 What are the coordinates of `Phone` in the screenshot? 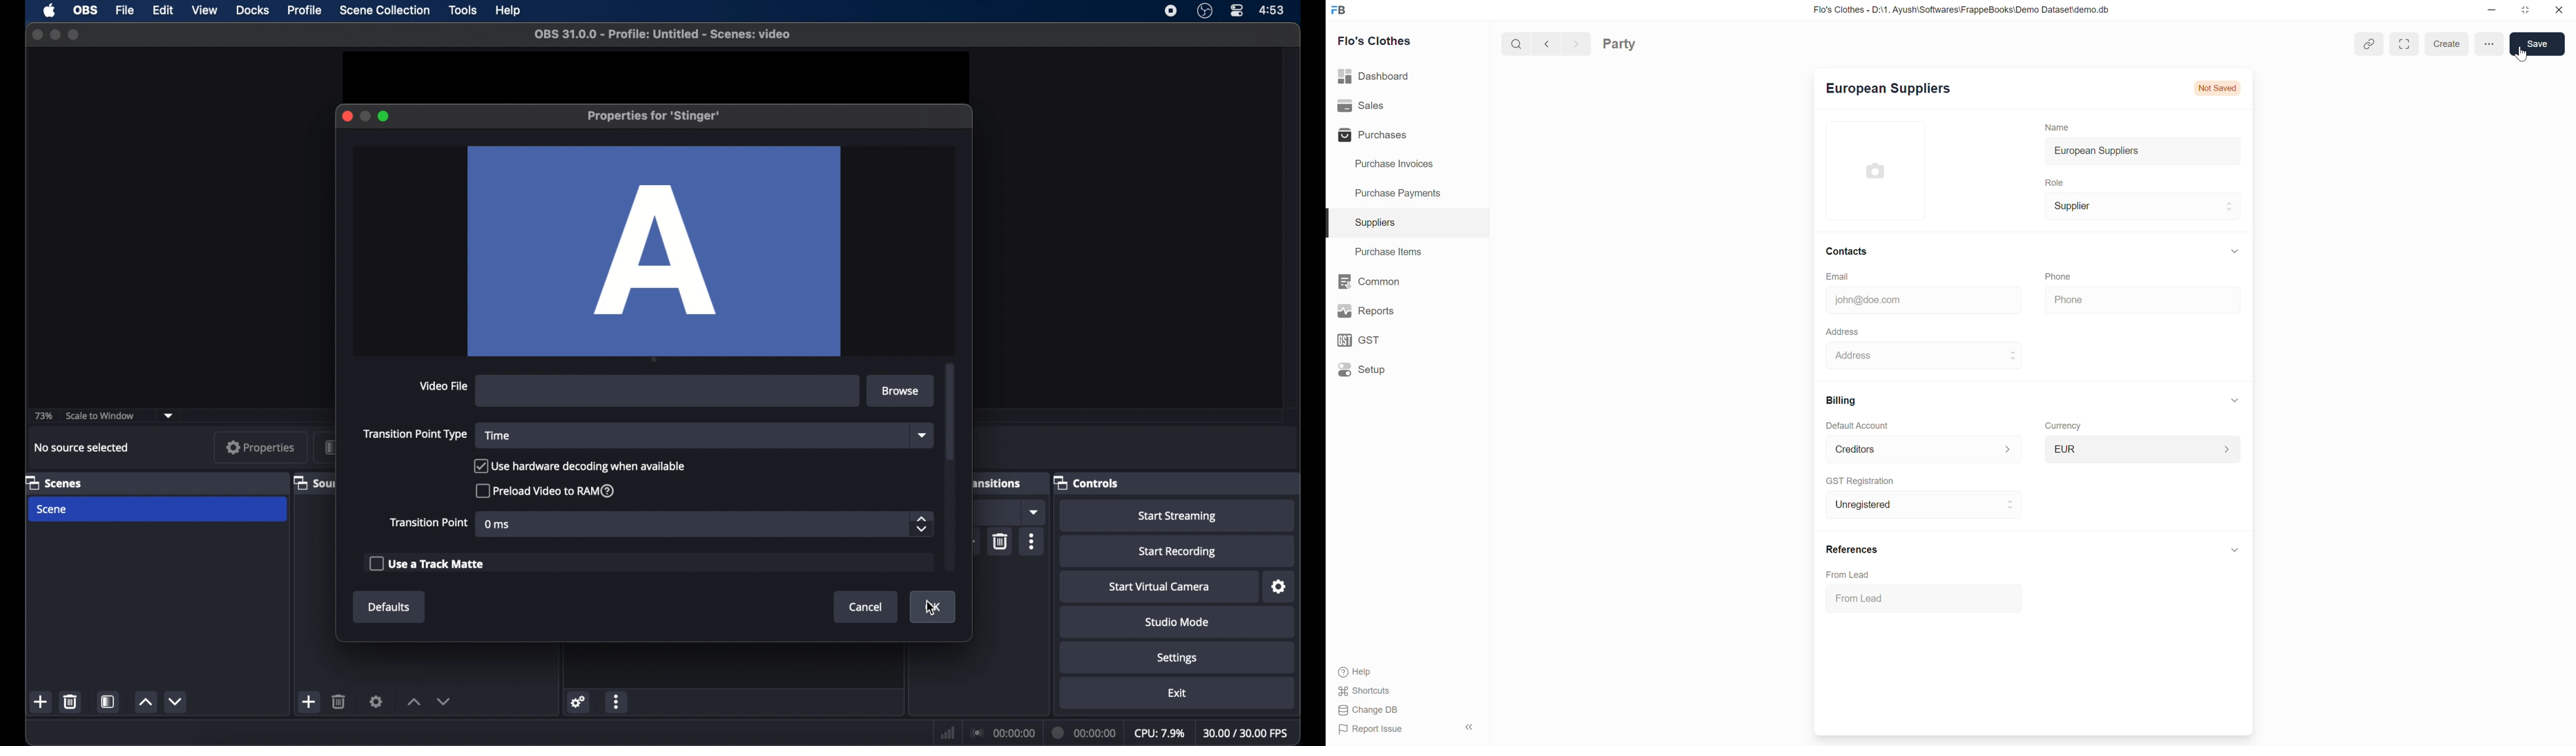 It's located at (2070, 274).